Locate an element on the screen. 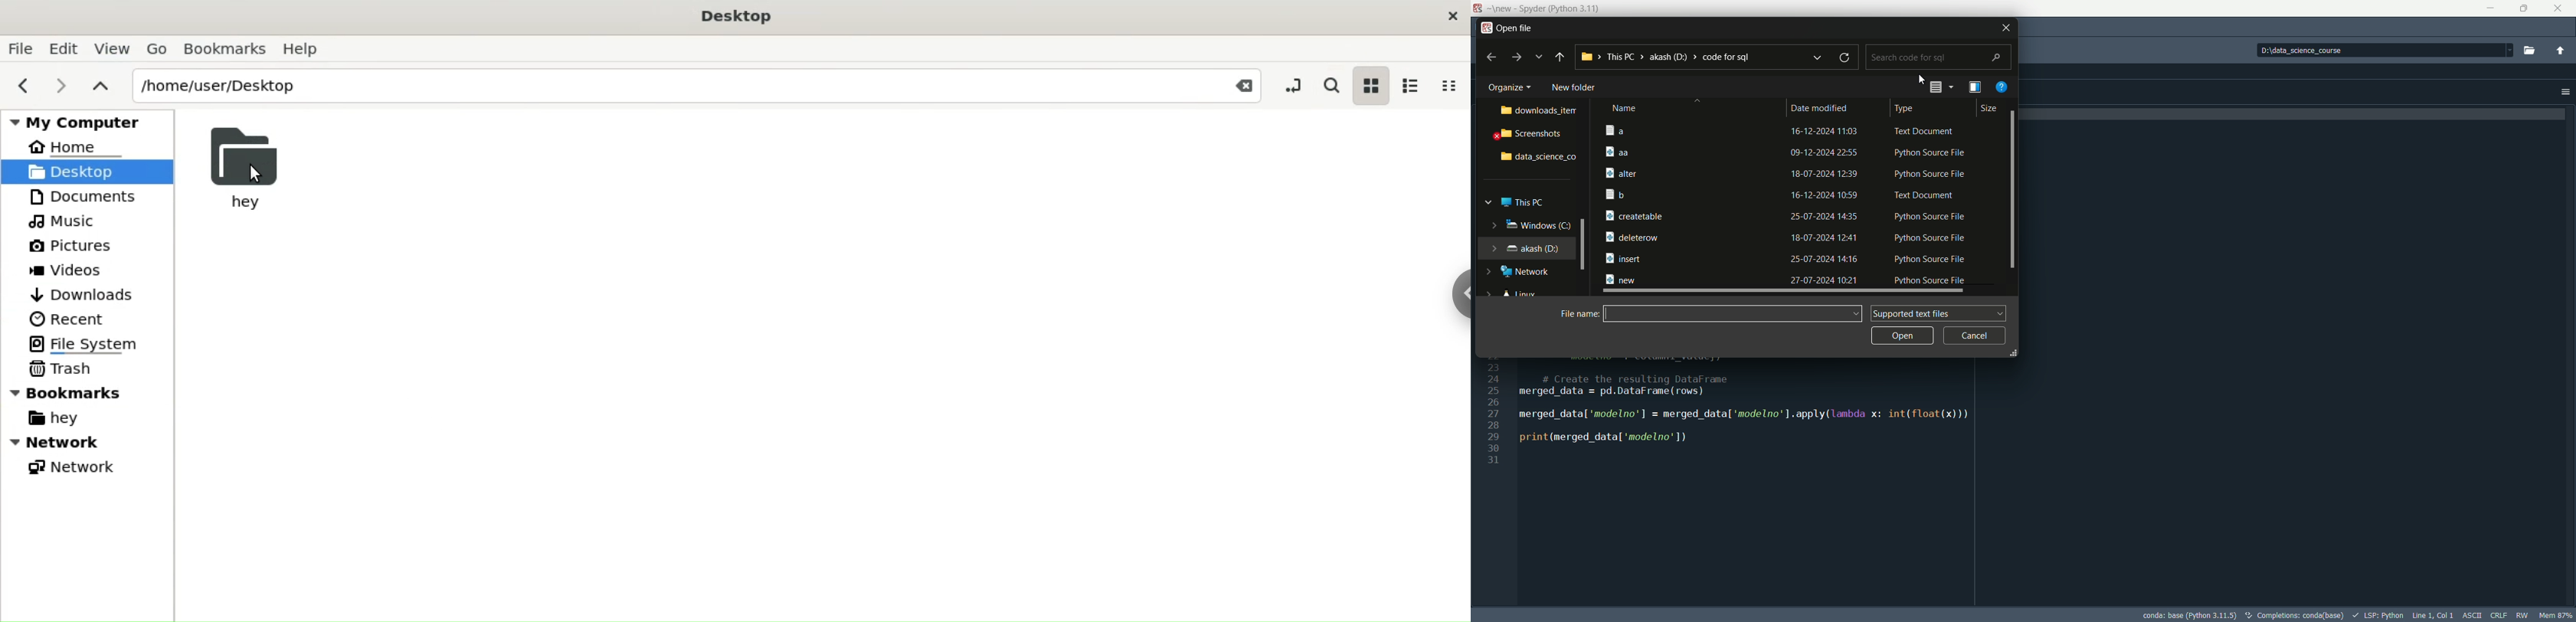 The height and width of the screenshot is (644, 2576). memory usage is located at coordinates (2557, 615).